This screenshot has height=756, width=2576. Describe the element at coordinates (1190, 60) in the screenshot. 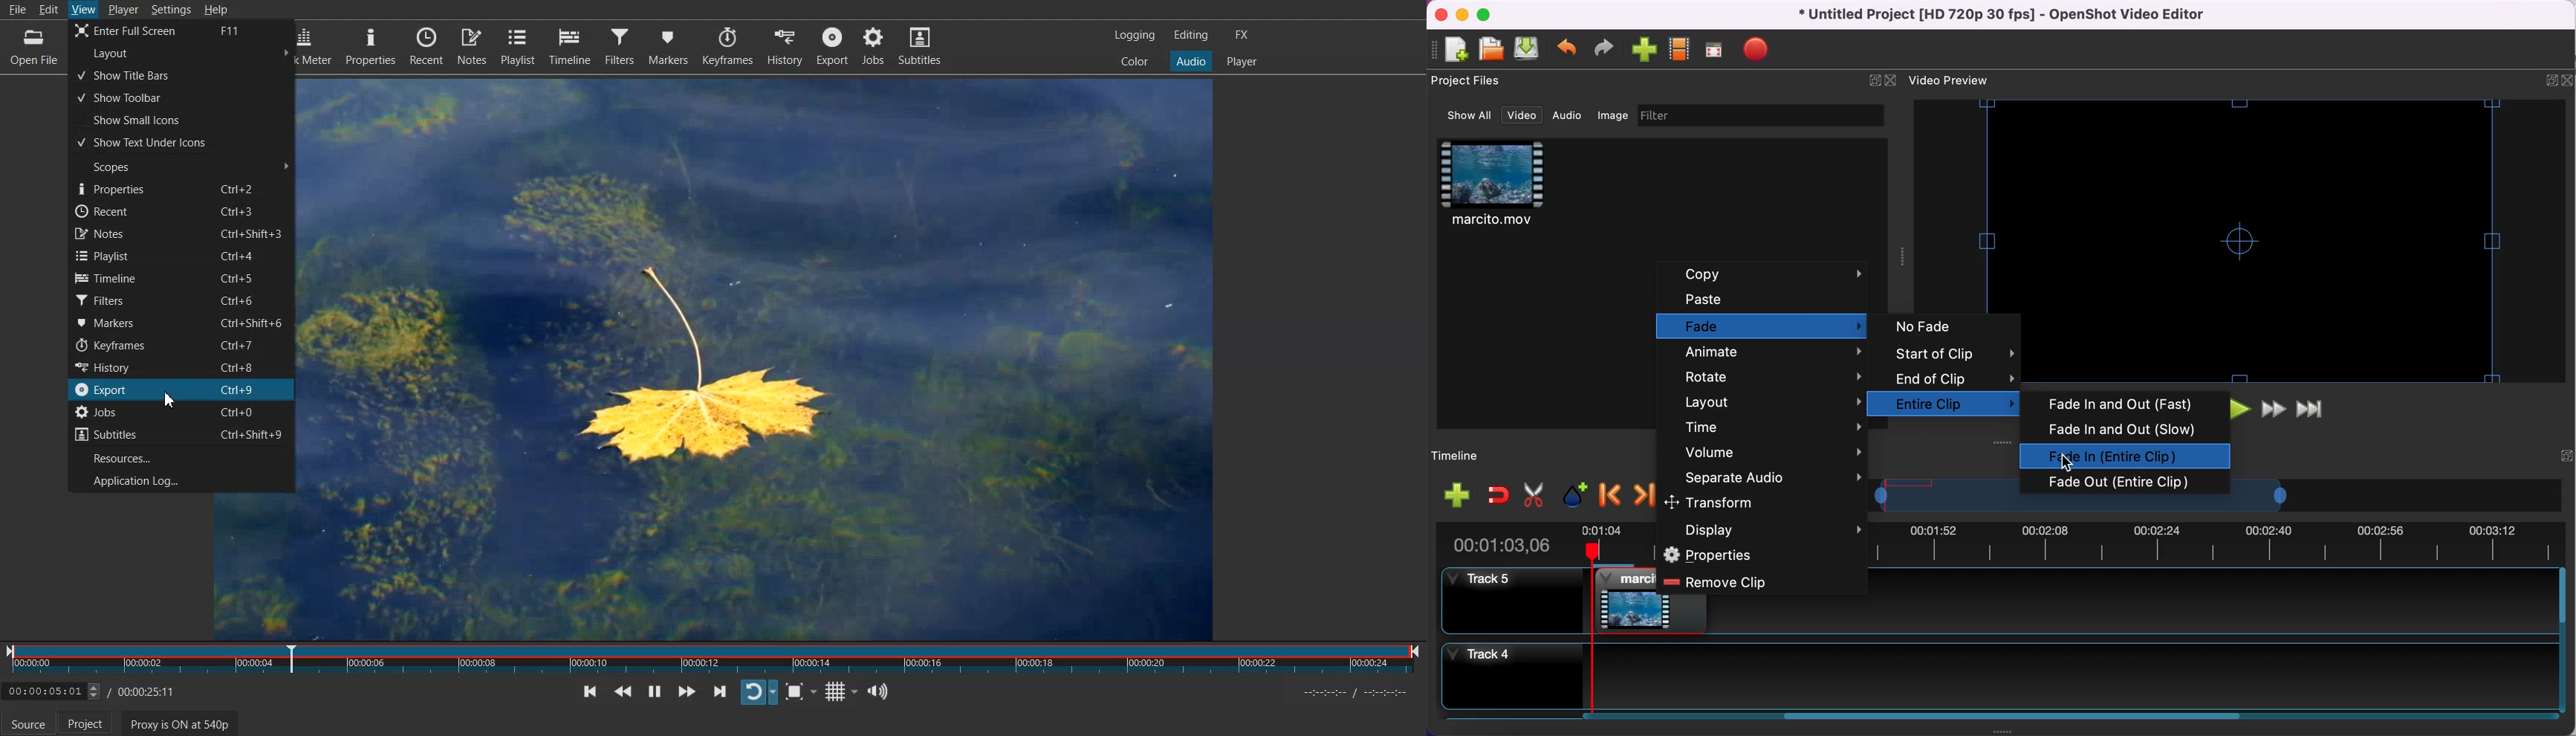

I see `Audio` at that location.